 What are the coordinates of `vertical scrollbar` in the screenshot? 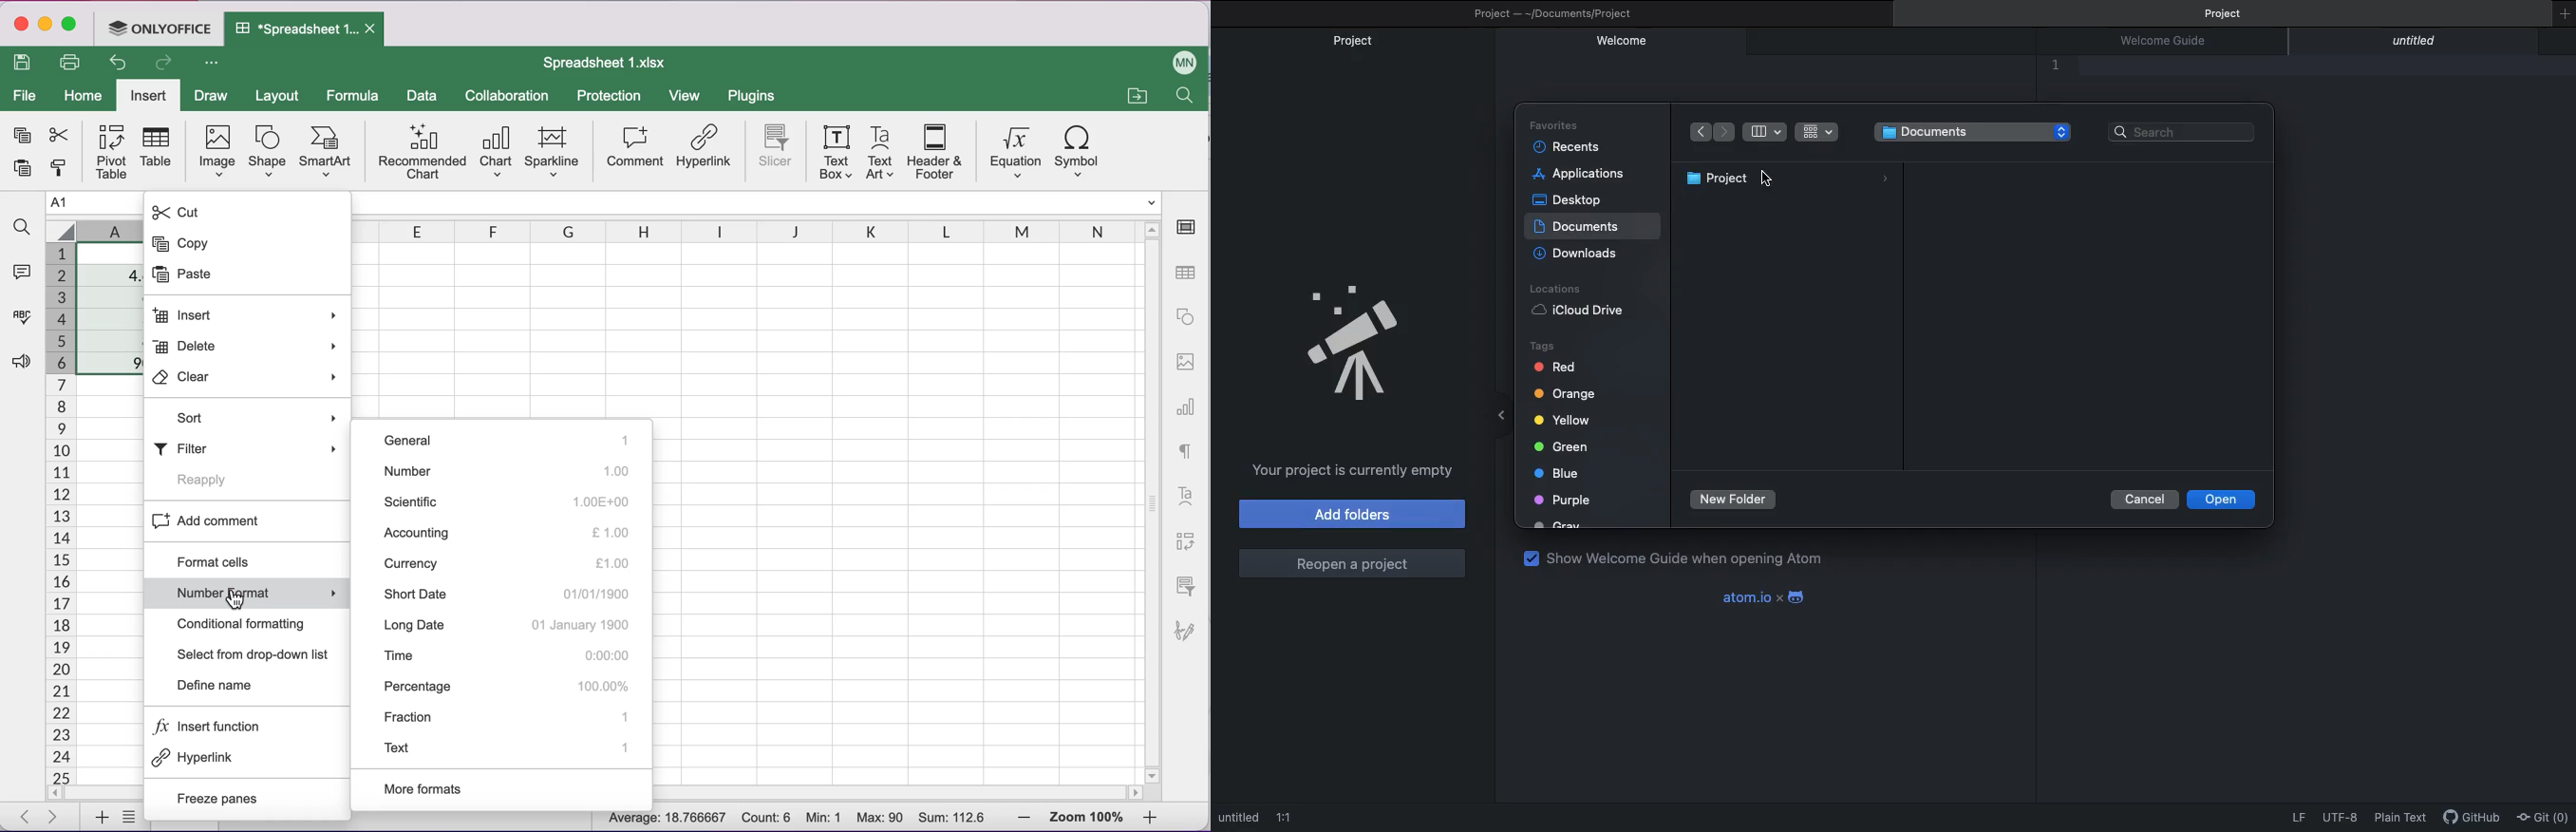 It's located at (1151, 513).